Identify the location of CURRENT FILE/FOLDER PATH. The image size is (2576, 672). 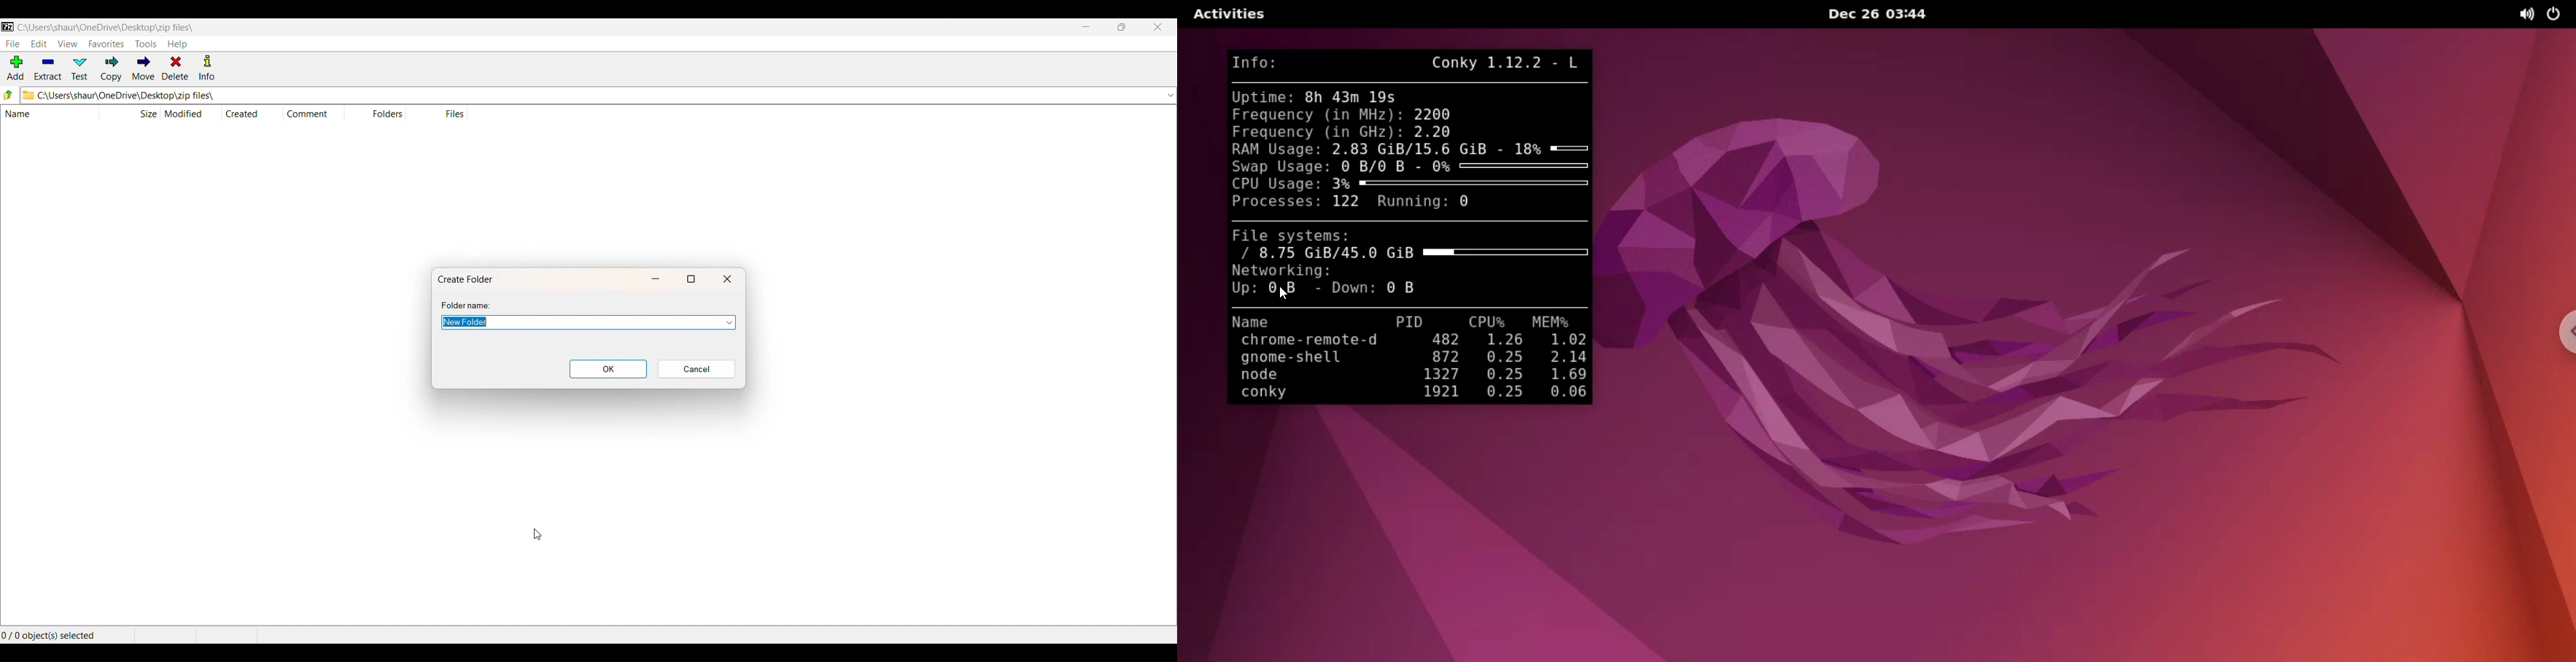
(105, 26).